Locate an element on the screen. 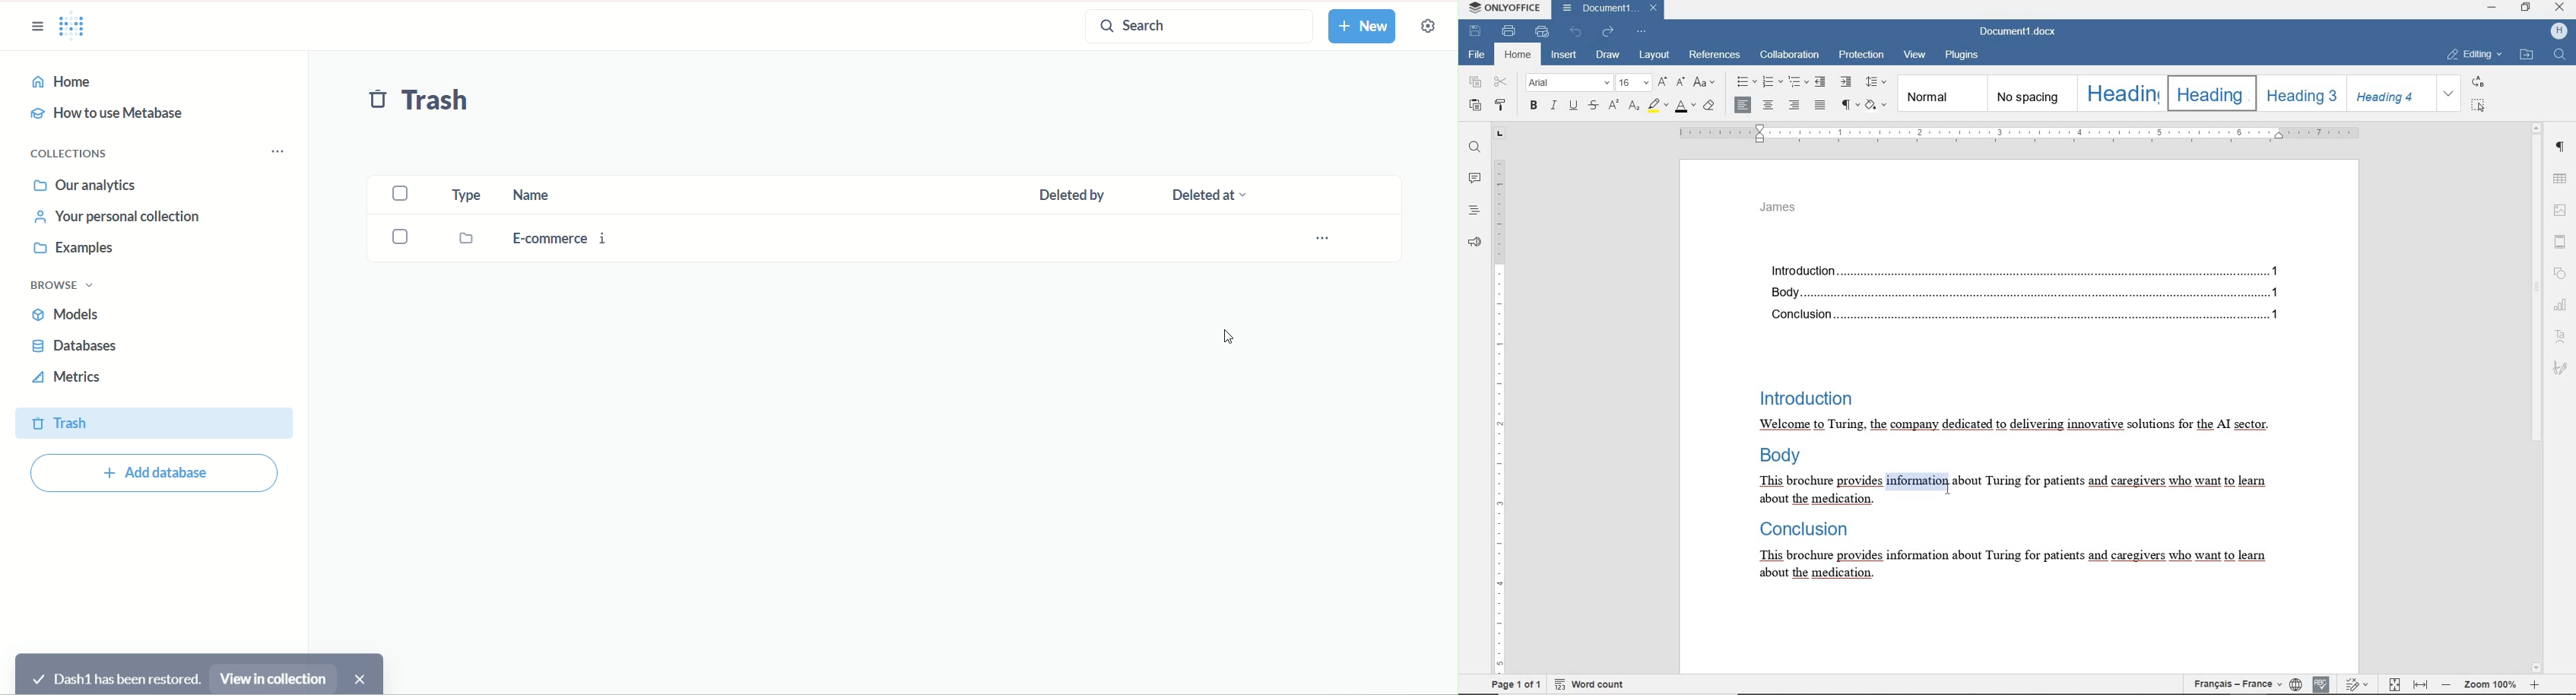 The image size is (2576, 700). HEADING 2 is located at coordinates (2211, 93).